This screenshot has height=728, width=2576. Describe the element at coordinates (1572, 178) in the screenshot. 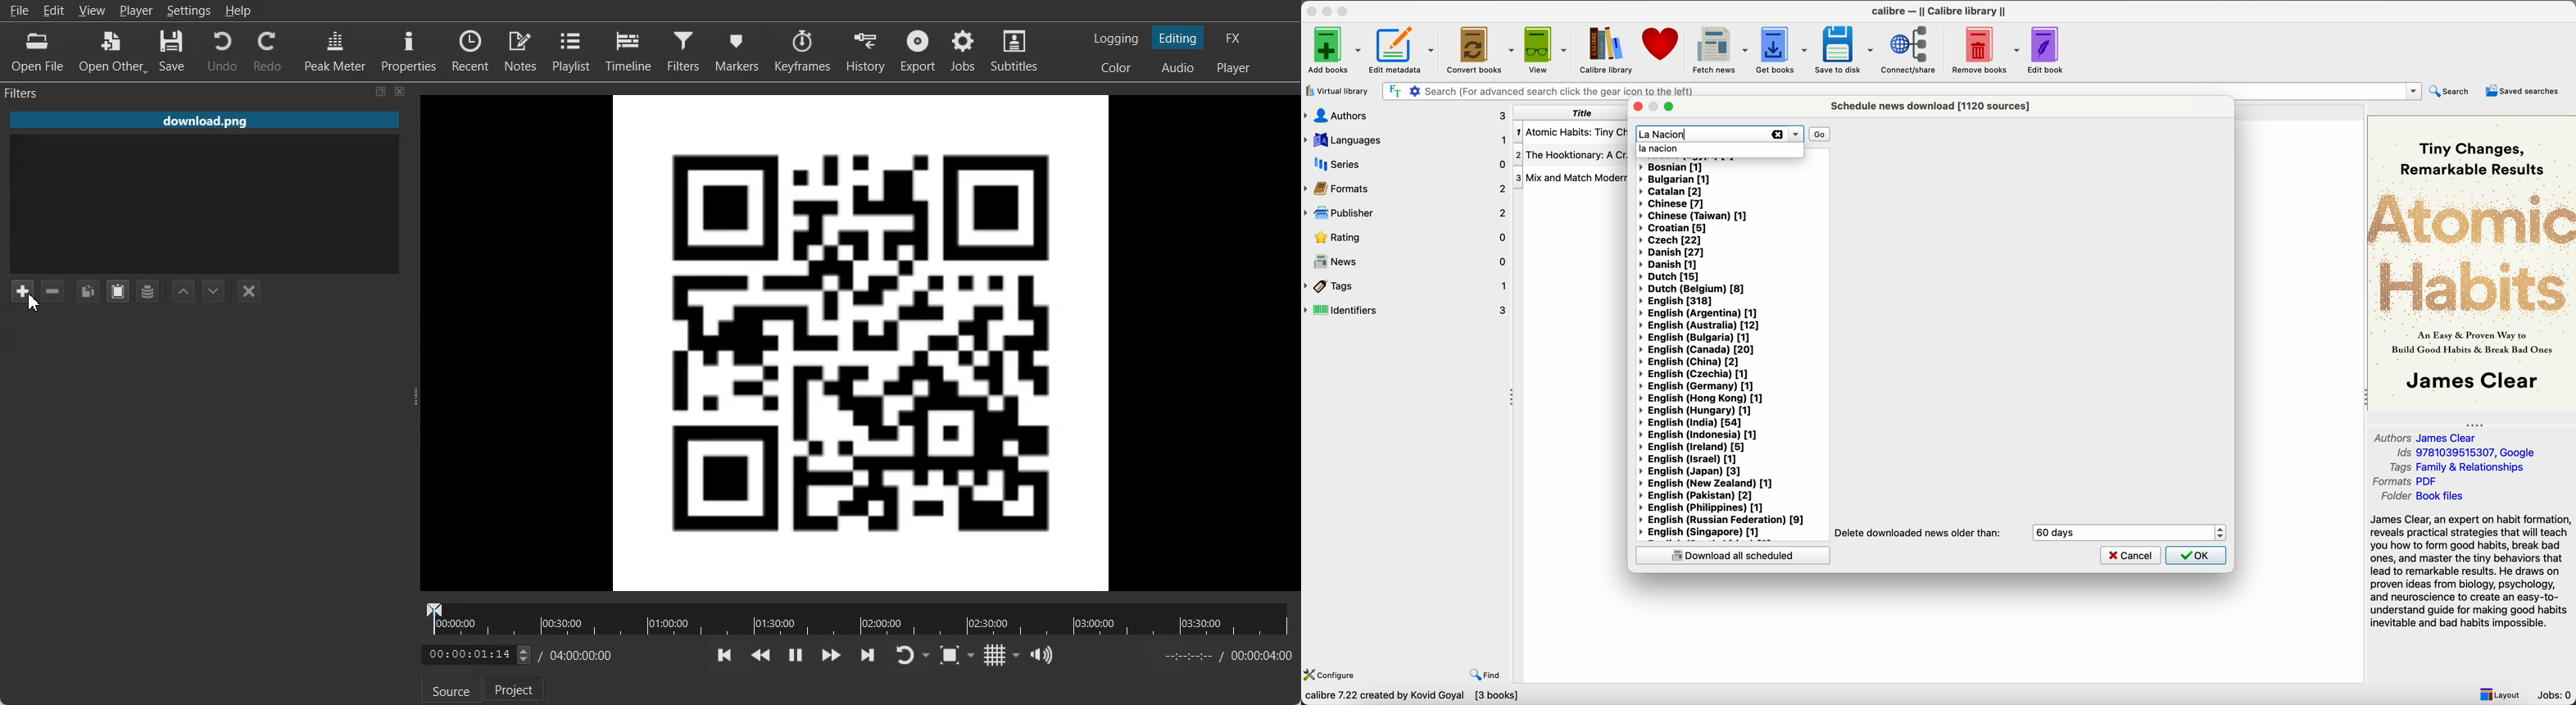

I see `Mix and Match Modern... ` at that location.